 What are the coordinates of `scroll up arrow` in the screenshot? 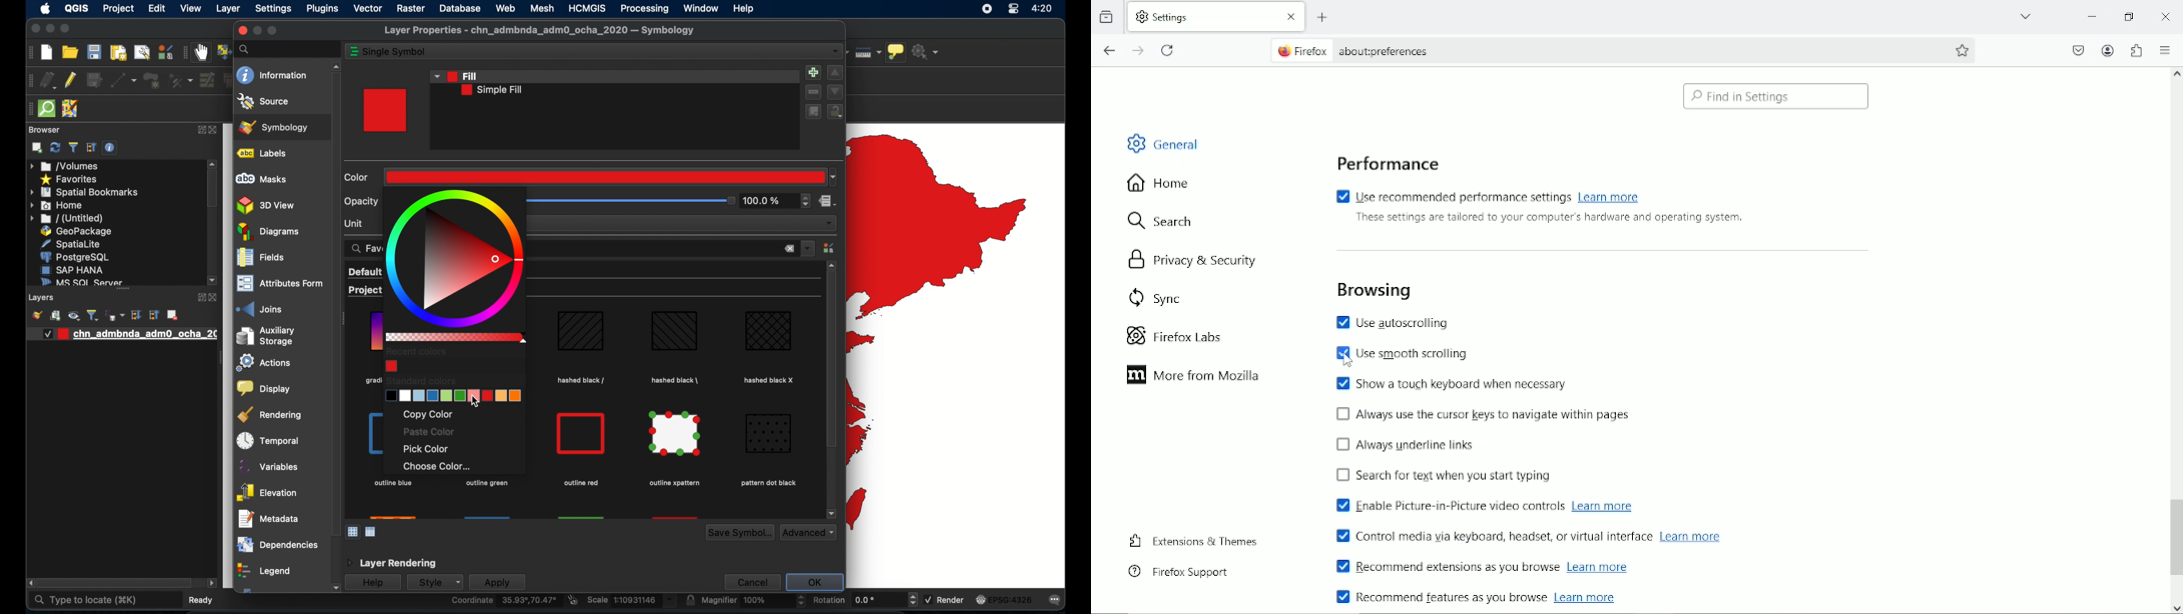 It's located at (213, 163).